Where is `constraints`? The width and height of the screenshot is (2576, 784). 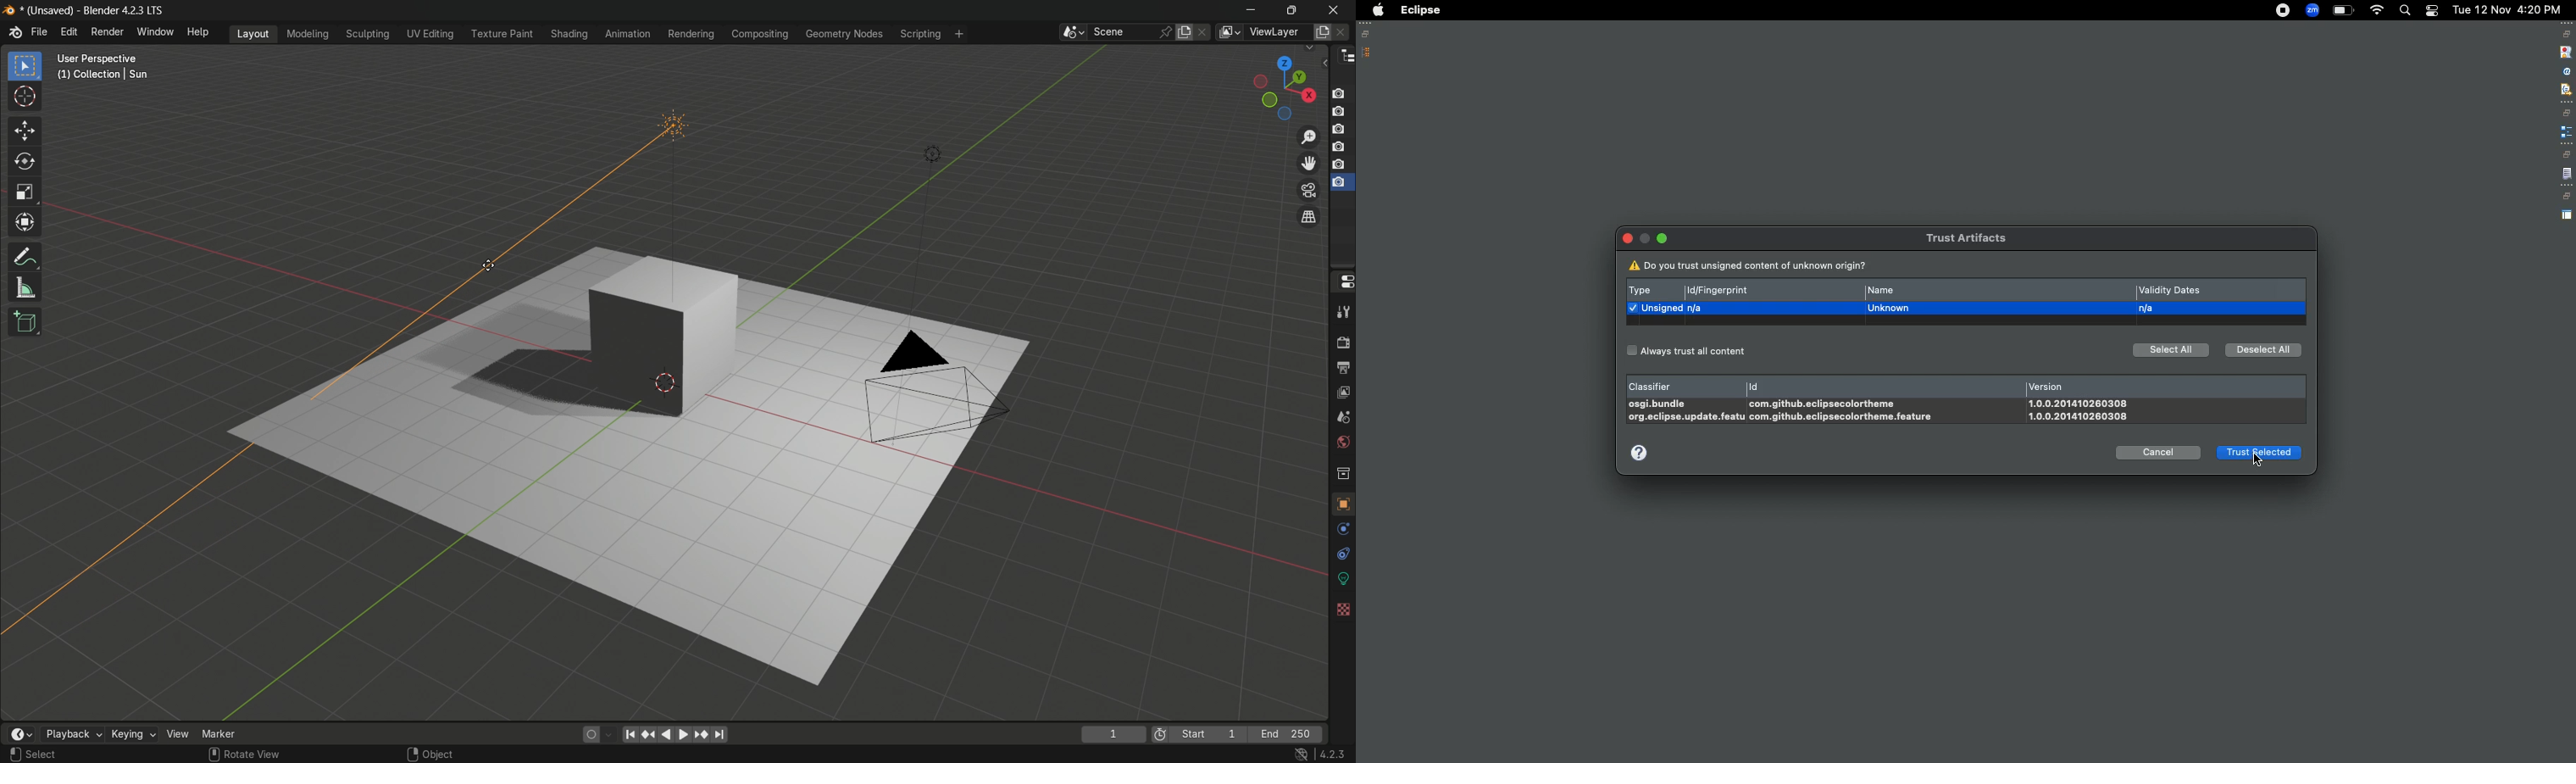 constraints is located at coordinates (1342, 553).